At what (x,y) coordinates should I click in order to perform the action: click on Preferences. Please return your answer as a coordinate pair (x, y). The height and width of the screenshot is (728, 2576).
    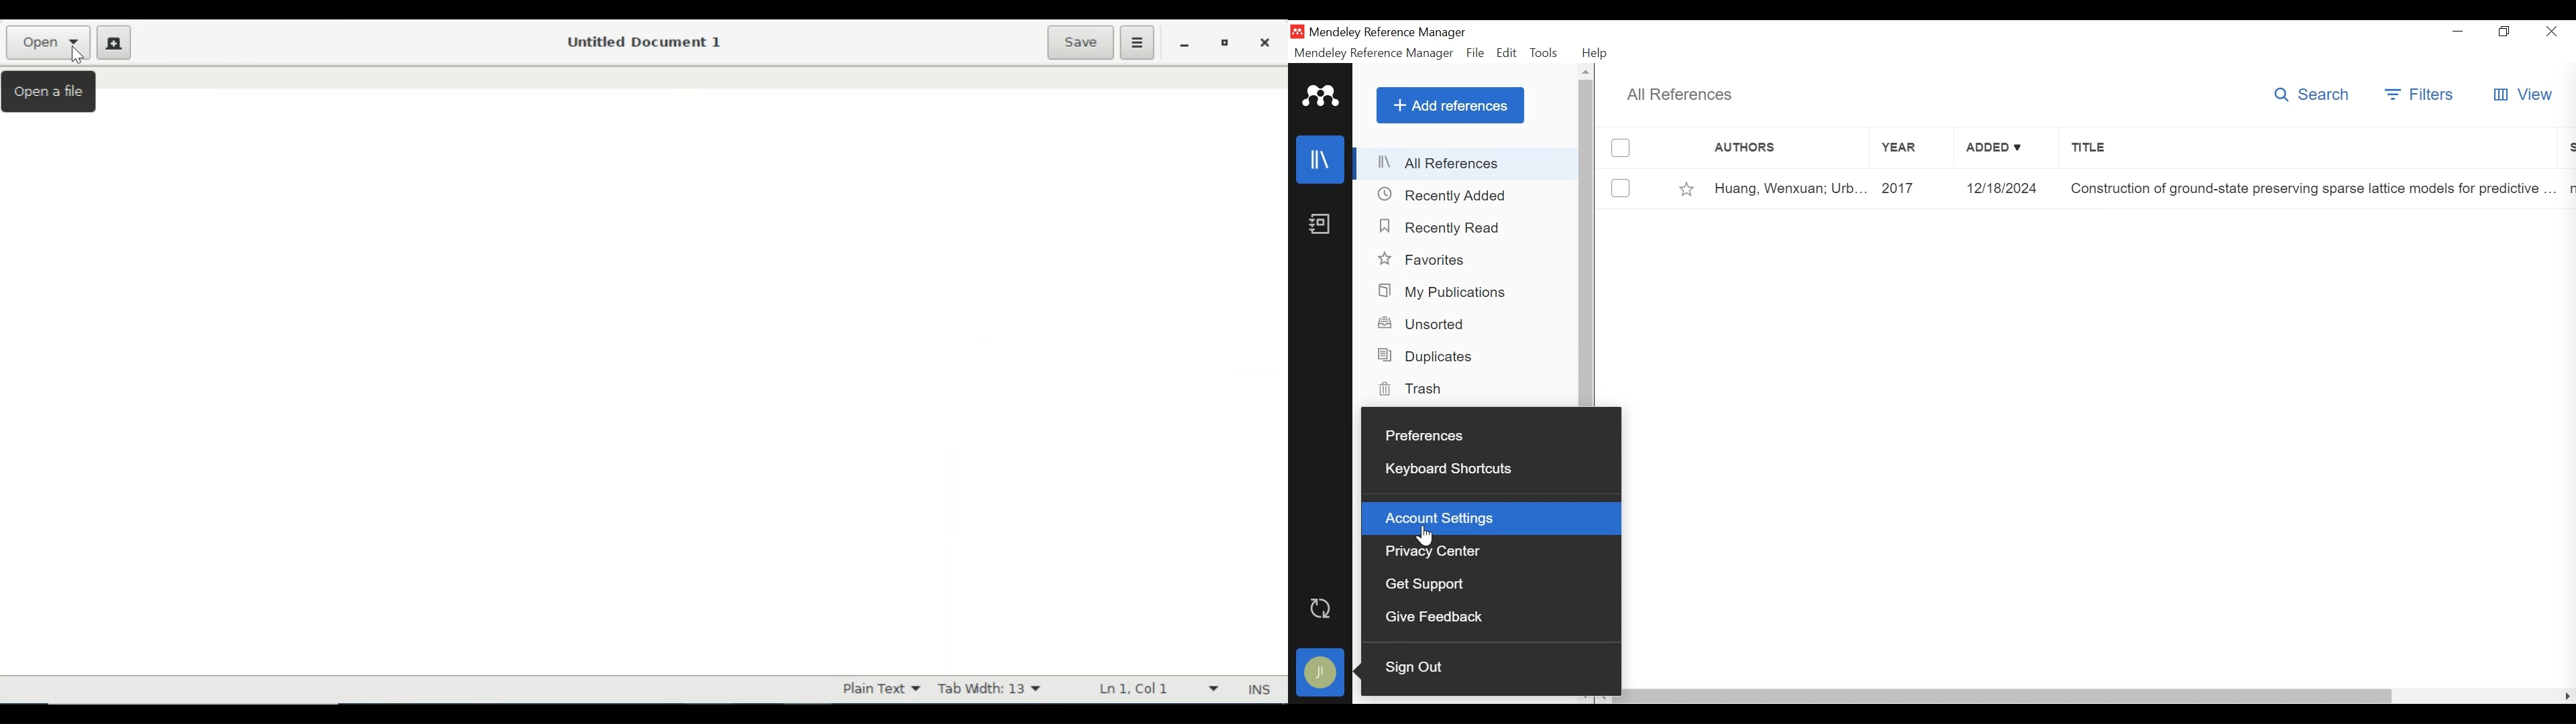
    Looking at the image, I should click on (1484, 434).